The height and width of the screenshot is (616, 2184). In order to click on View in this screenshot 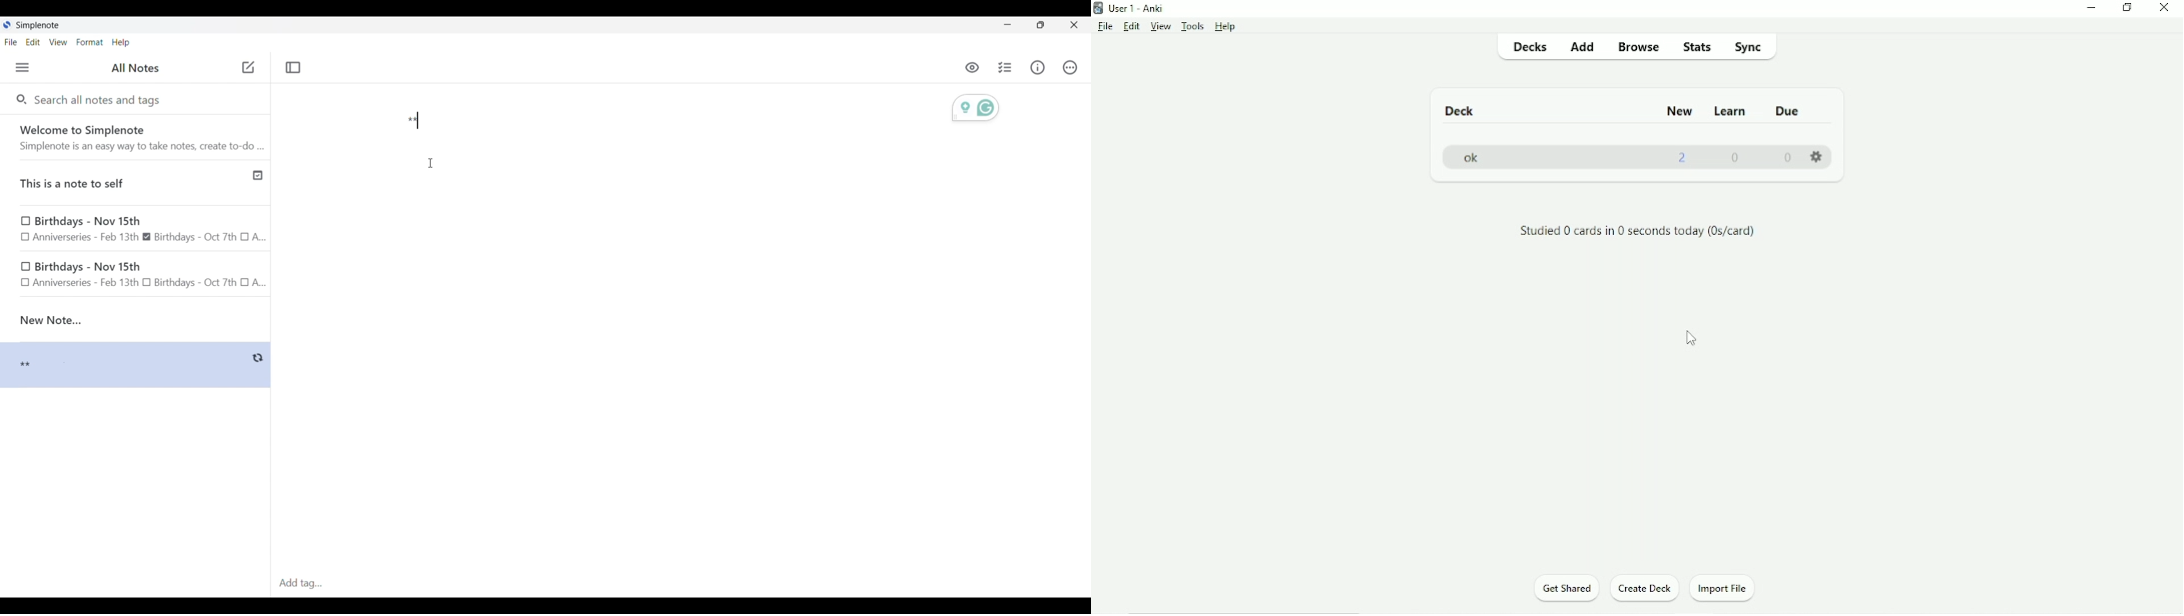, I will do `click(1160, 26)`.